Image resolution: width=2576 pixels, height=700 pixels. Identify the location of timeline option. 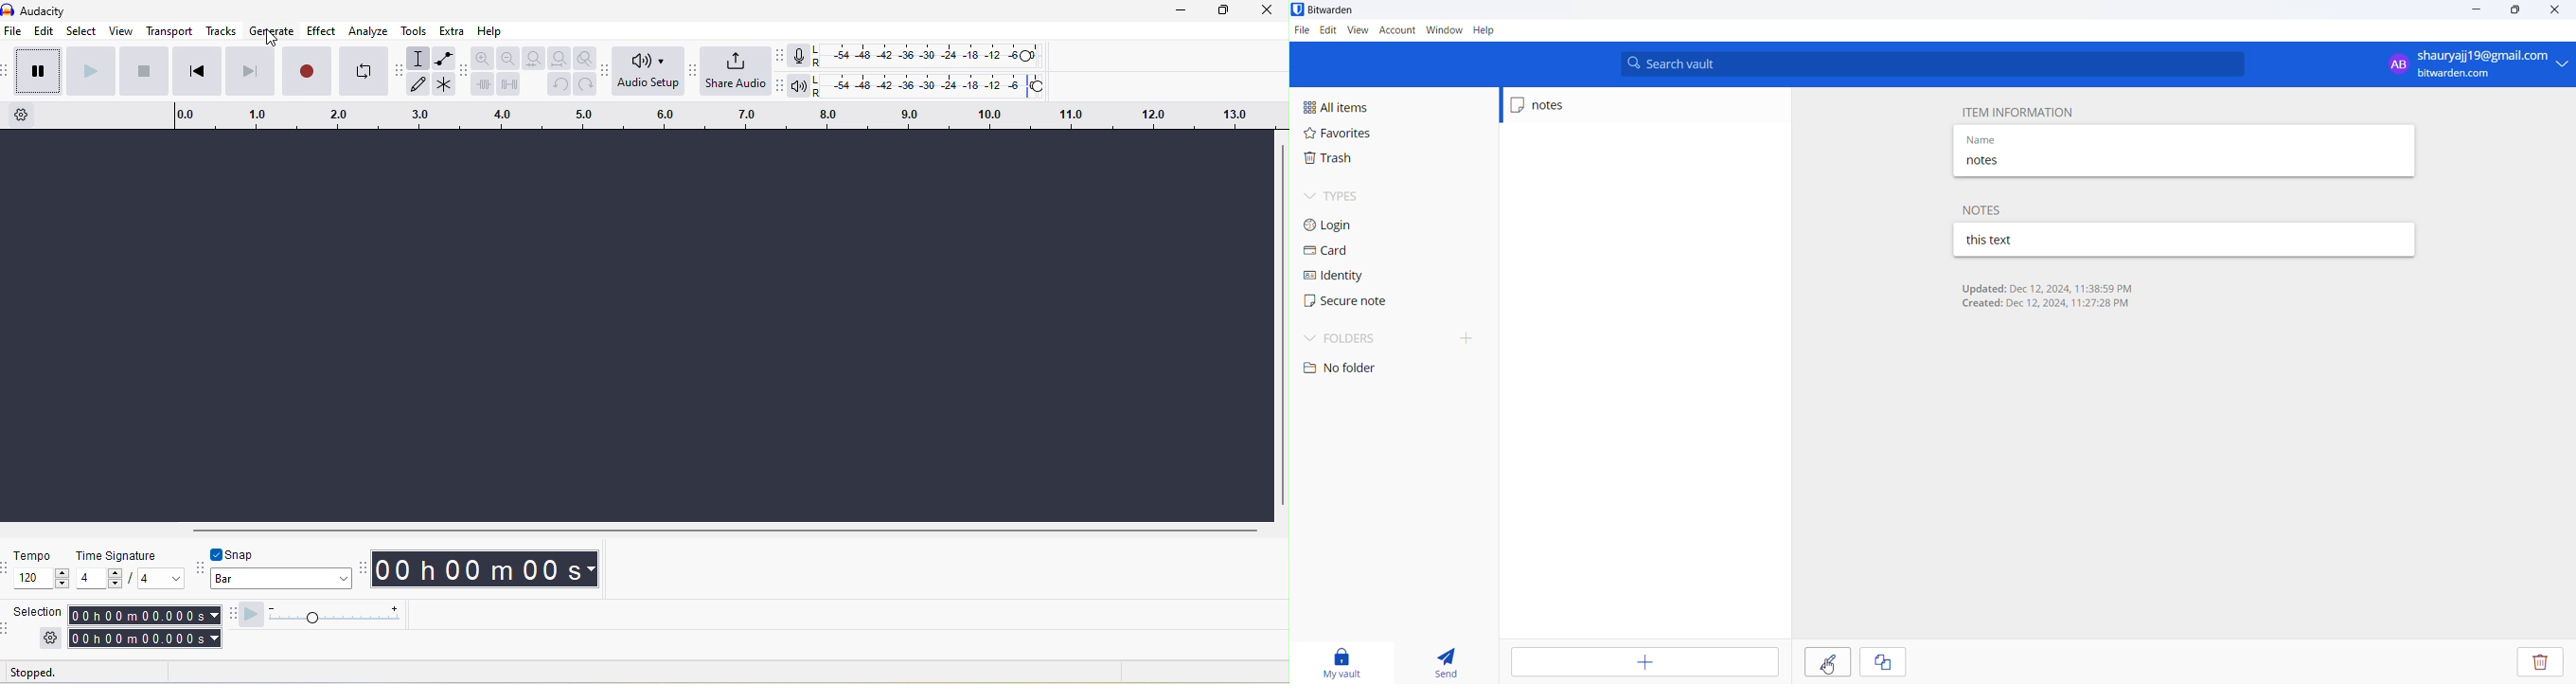
(29, 115).